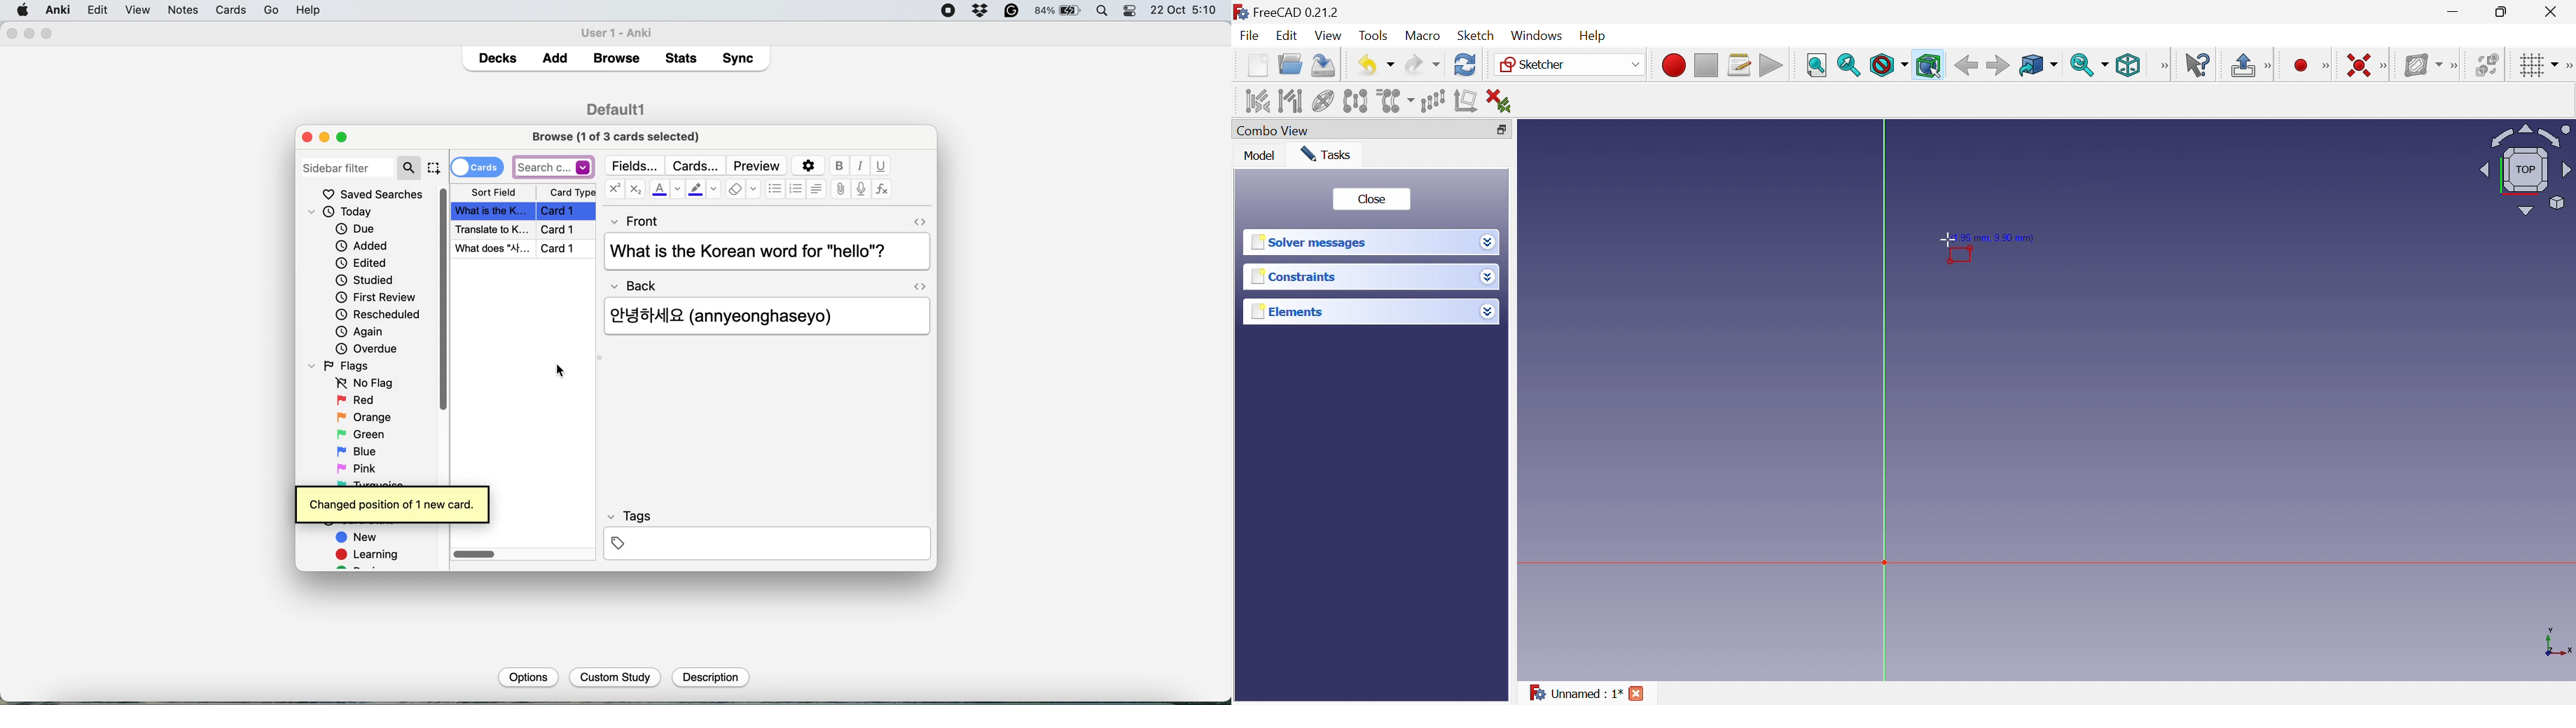 This screenshot has width=2576, height=728. Describe the element at coordinates (444, 299) in the screenshot. I see `side bar vertical scroll bar` at that location.